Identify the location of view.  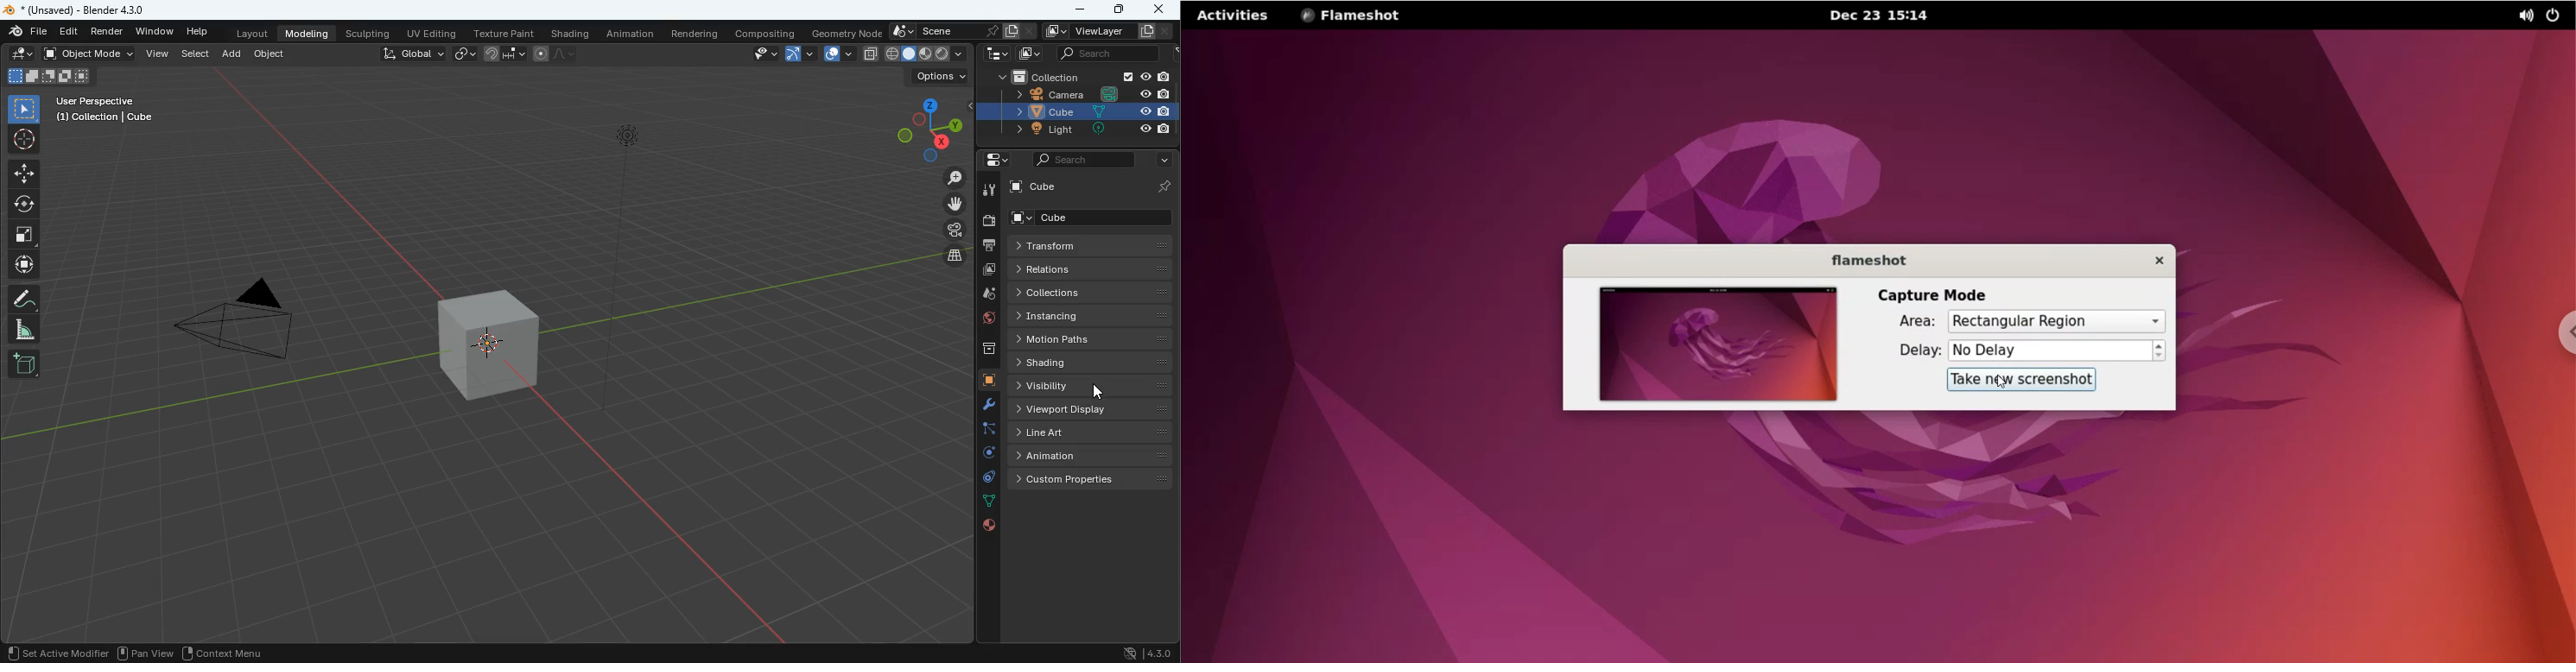
(762, 54).